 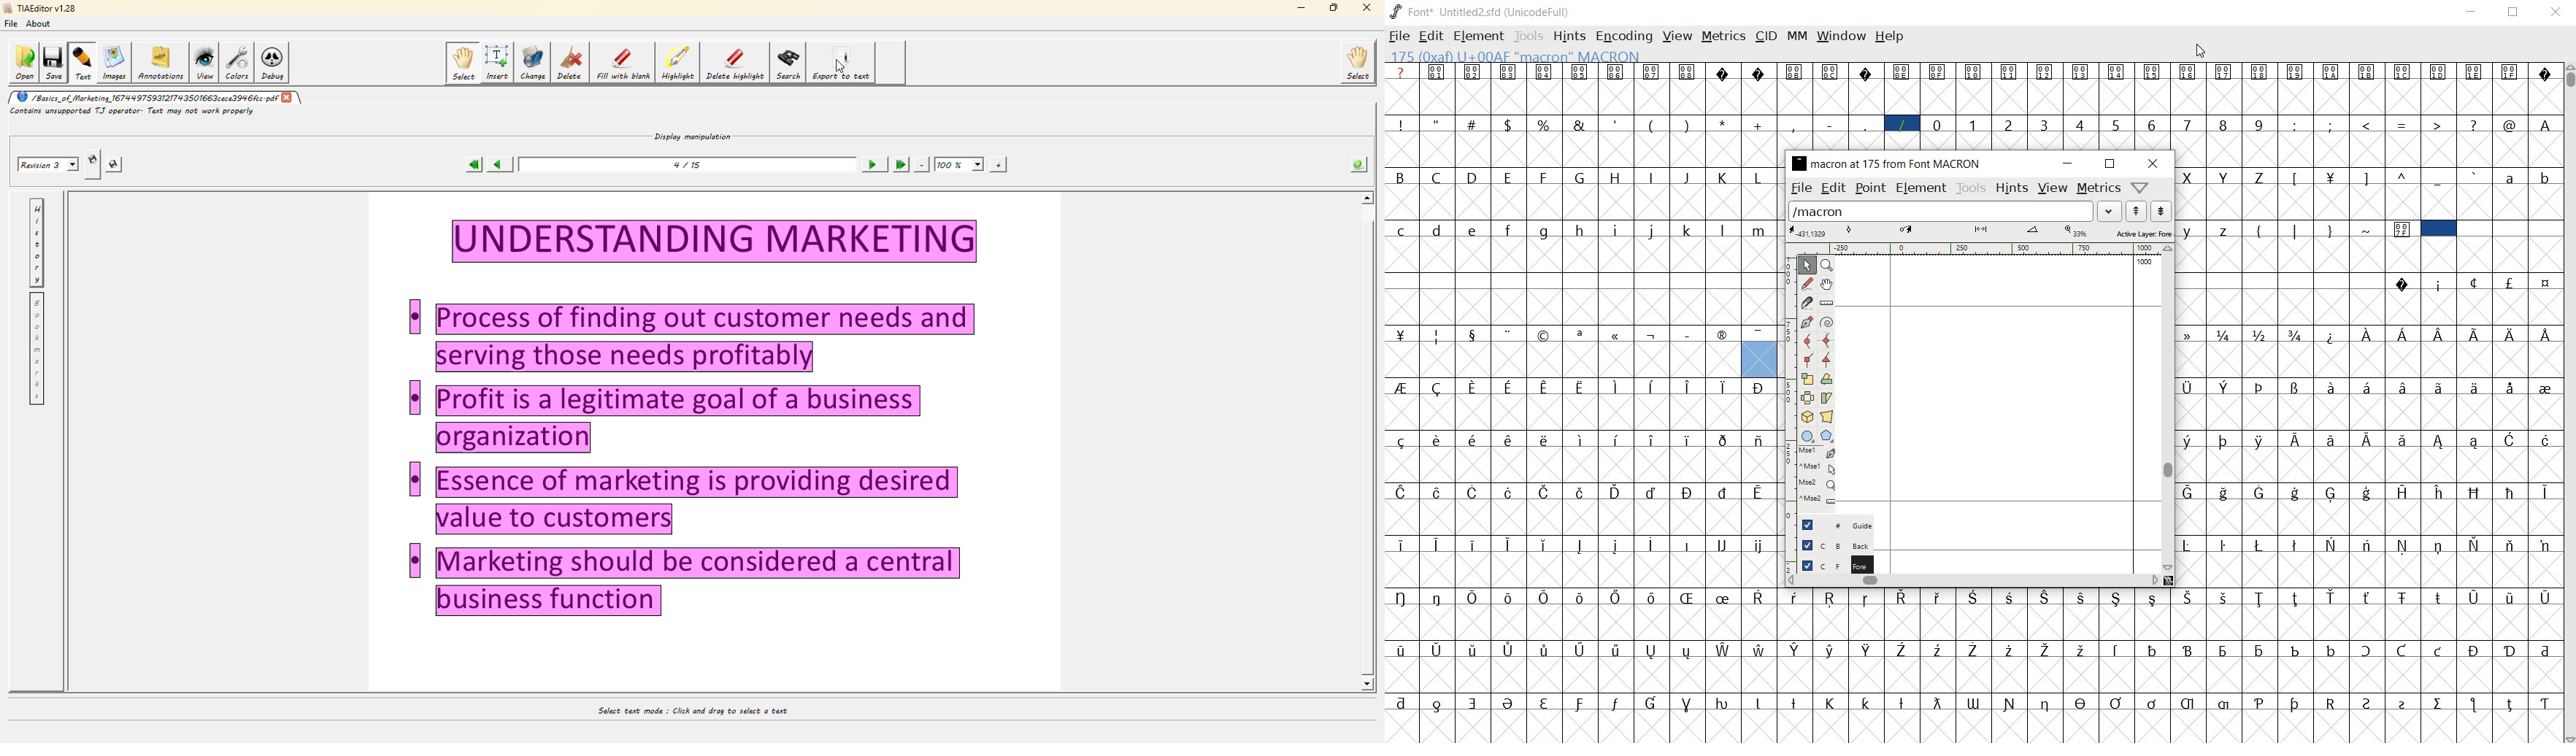 I want to click on 1, so click(x=1974, y=123).